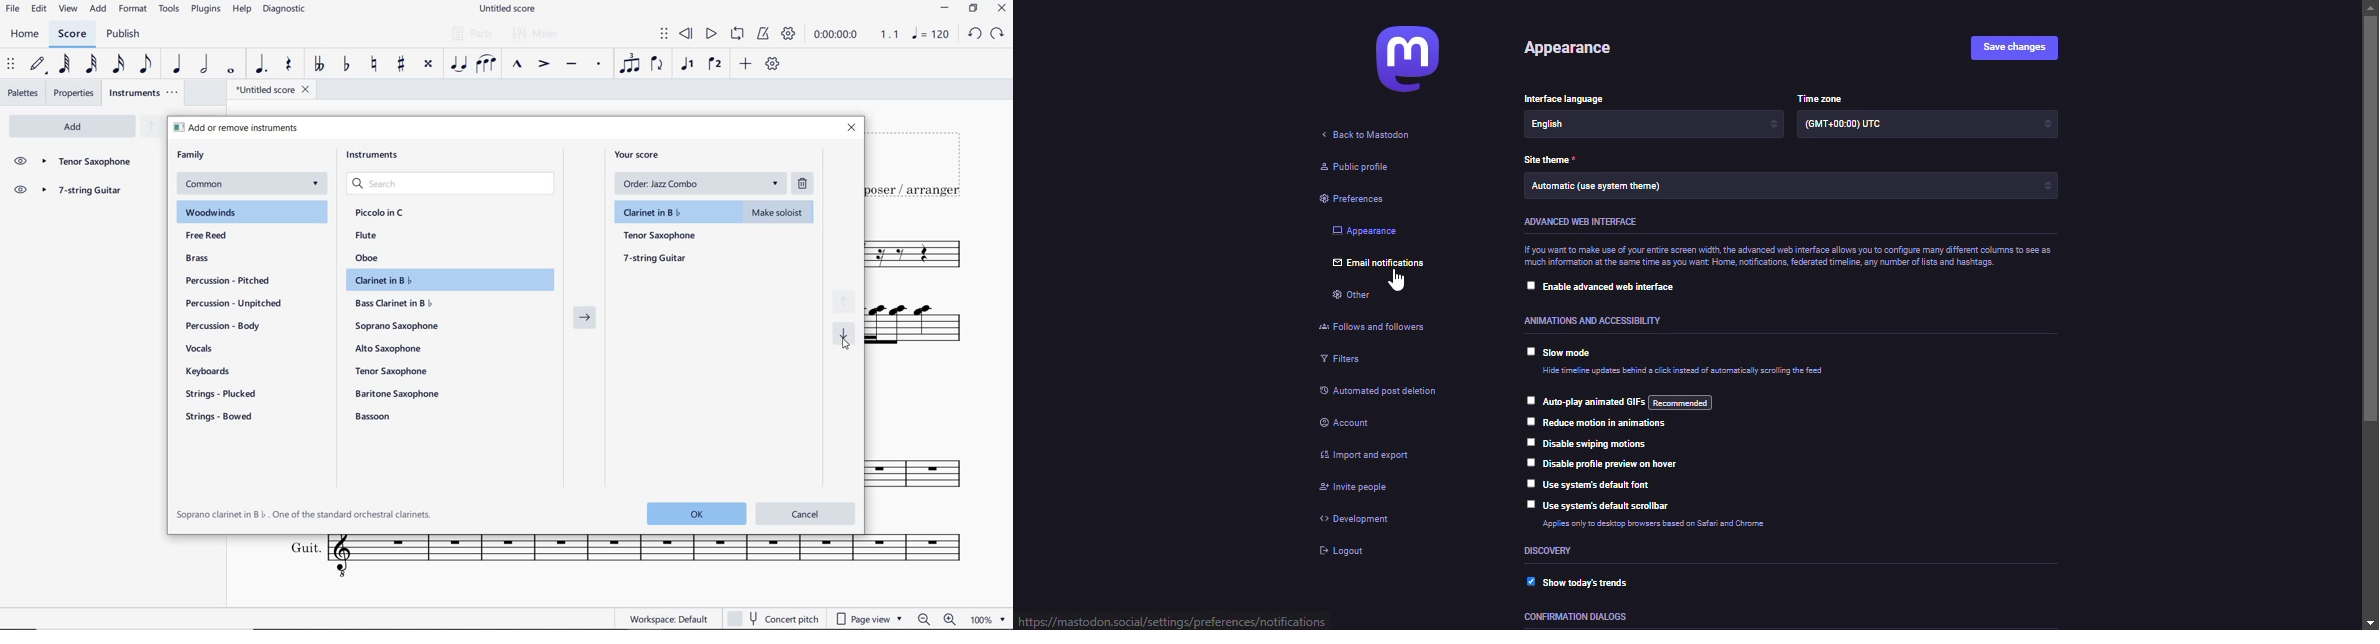 The height and width of the screenshot is (644, 2380). I want to click on VOICE 1, so click(687, 65).